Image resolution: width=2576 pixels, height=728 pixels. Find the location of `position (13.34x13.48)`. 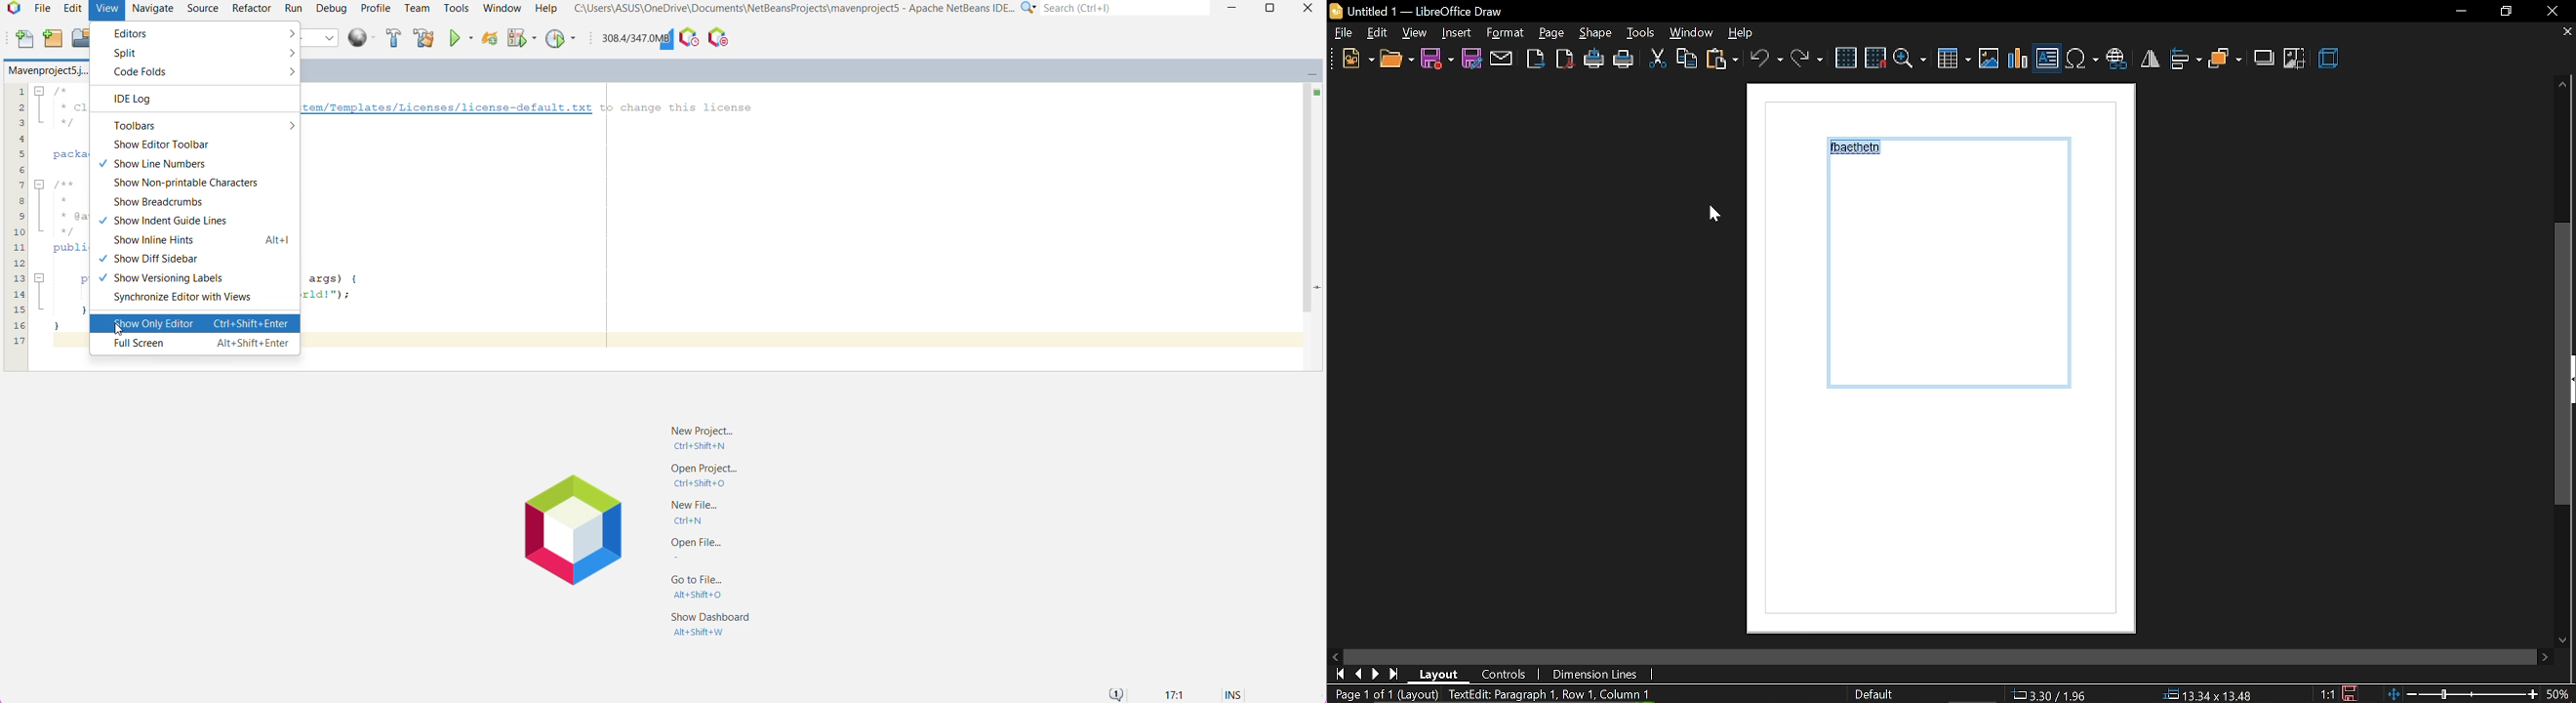

position (13.34x13.48) is located at coordinates (2206, 694).